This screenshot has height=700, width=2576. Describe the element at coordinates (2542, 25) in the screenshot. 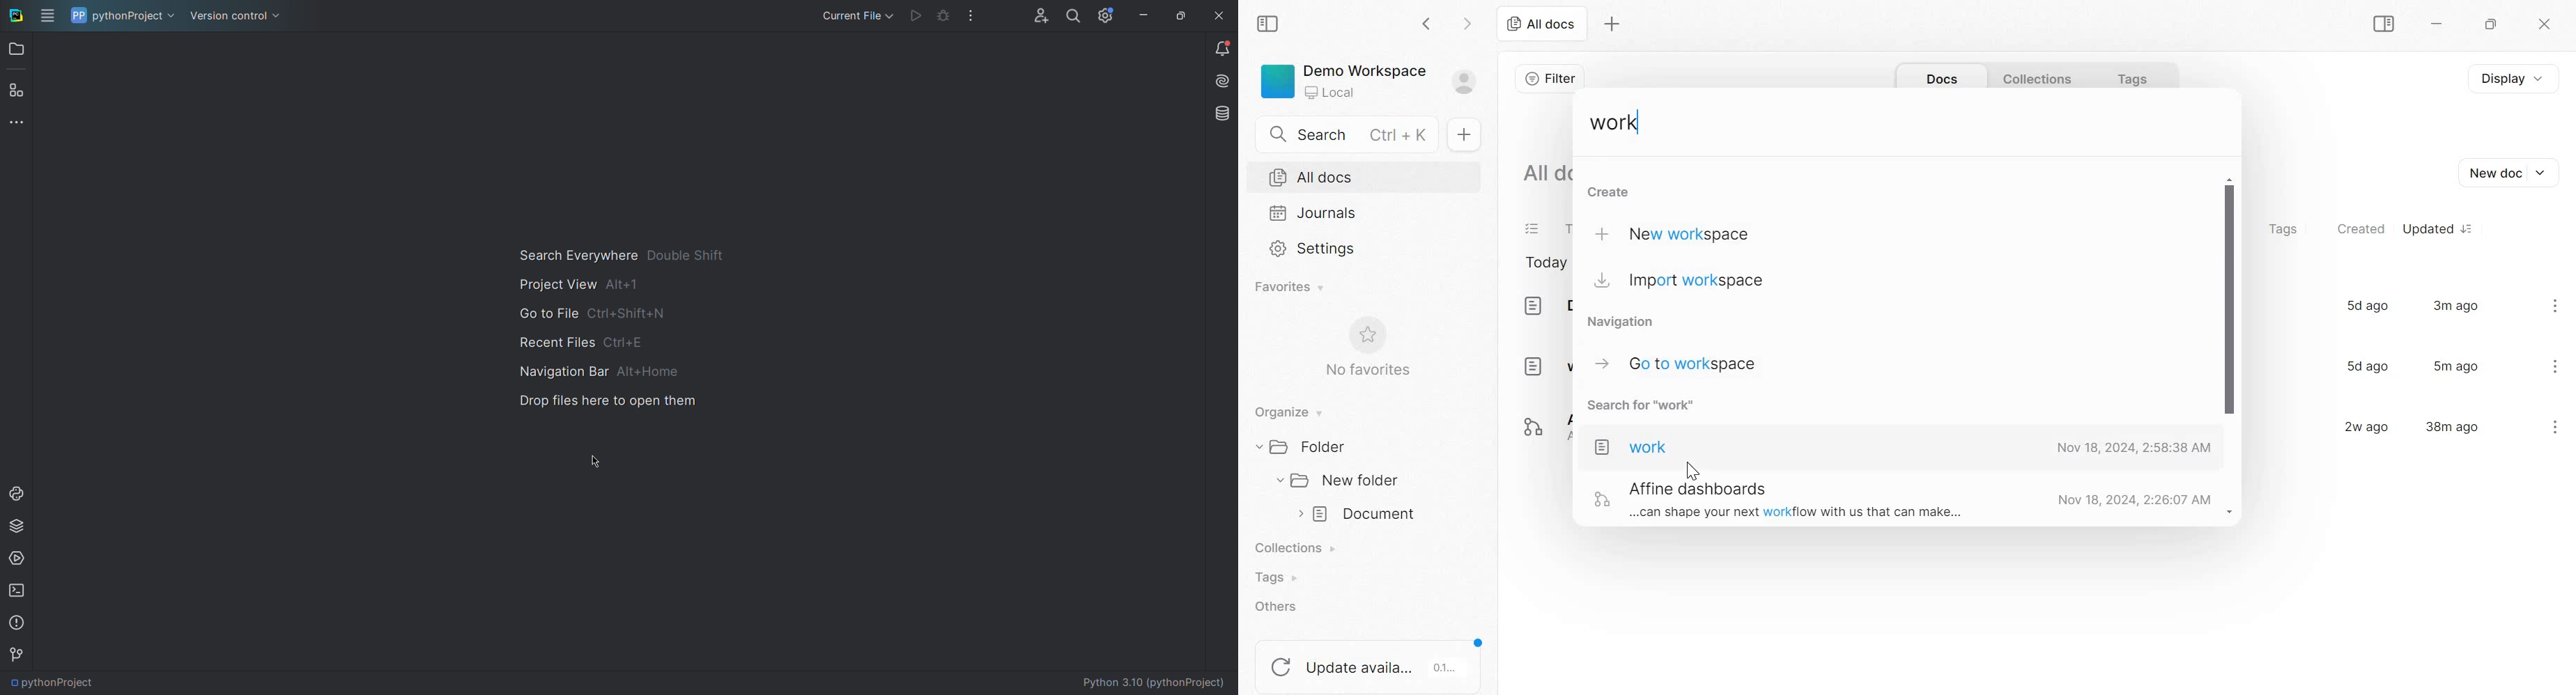

I see `Close` at that location.